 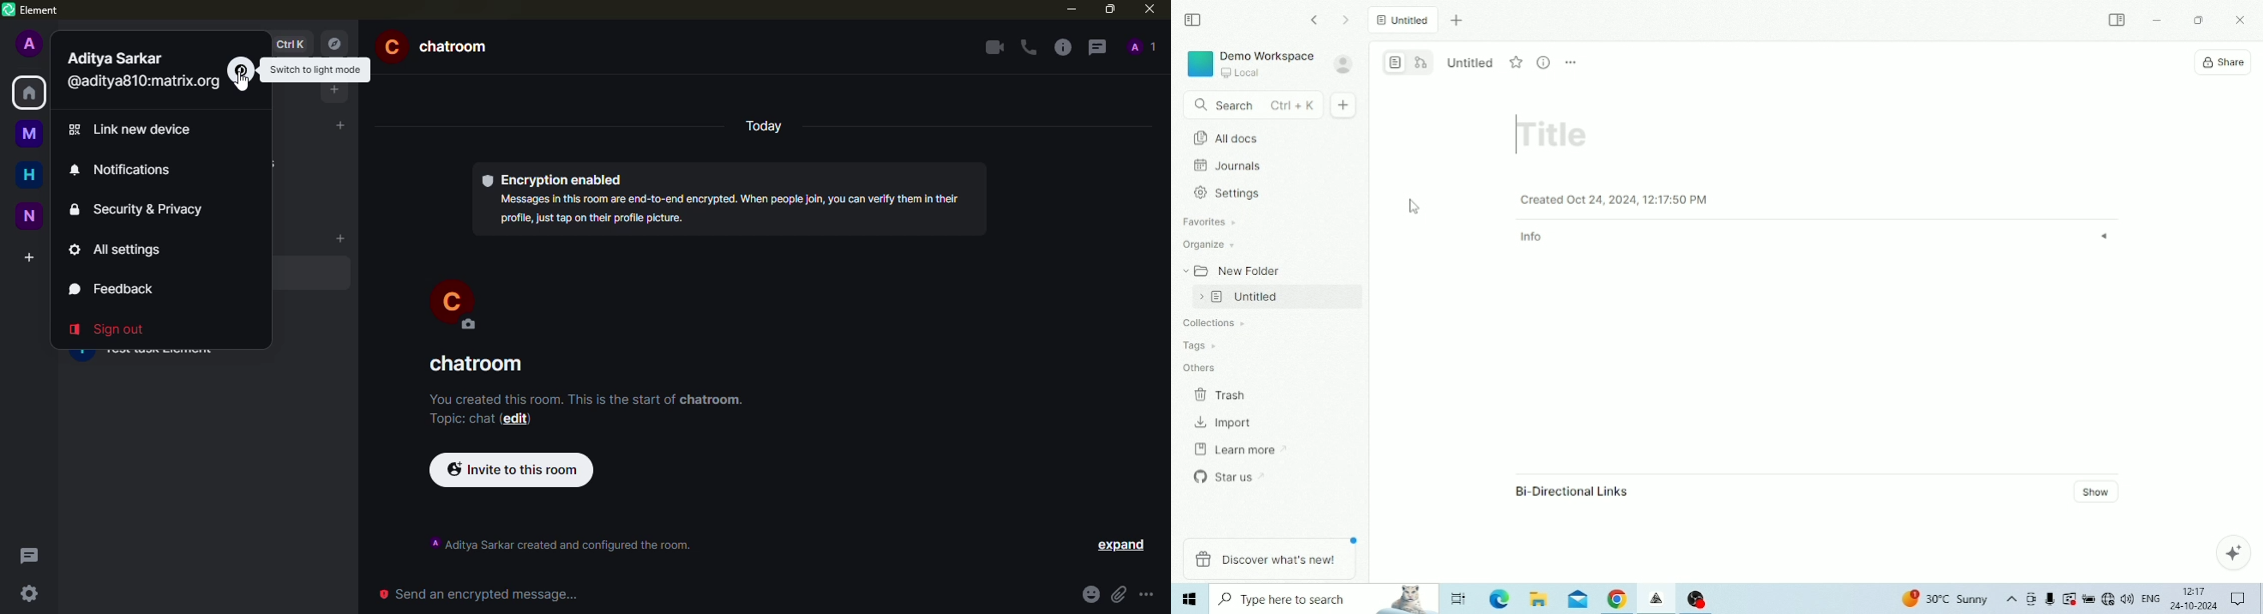 I want to click on start chat, so click(x=337, y=126).